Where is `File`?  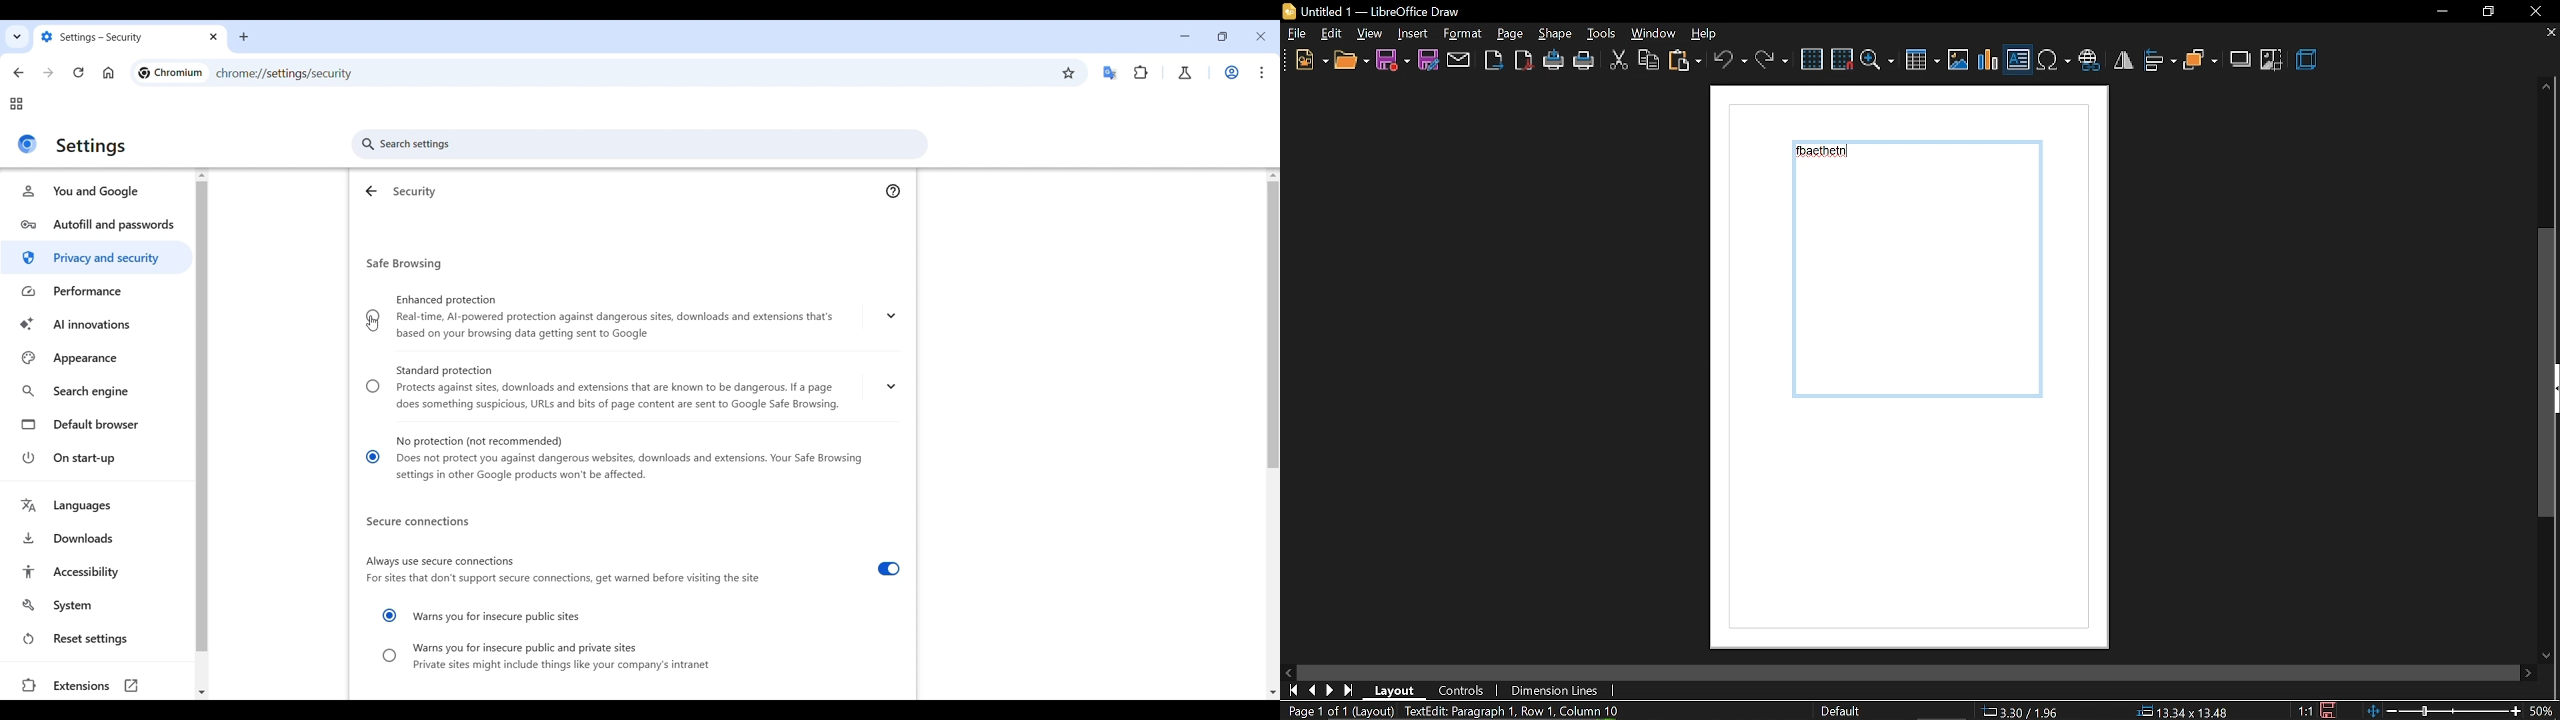
File is located at coordinates (1297, 33).